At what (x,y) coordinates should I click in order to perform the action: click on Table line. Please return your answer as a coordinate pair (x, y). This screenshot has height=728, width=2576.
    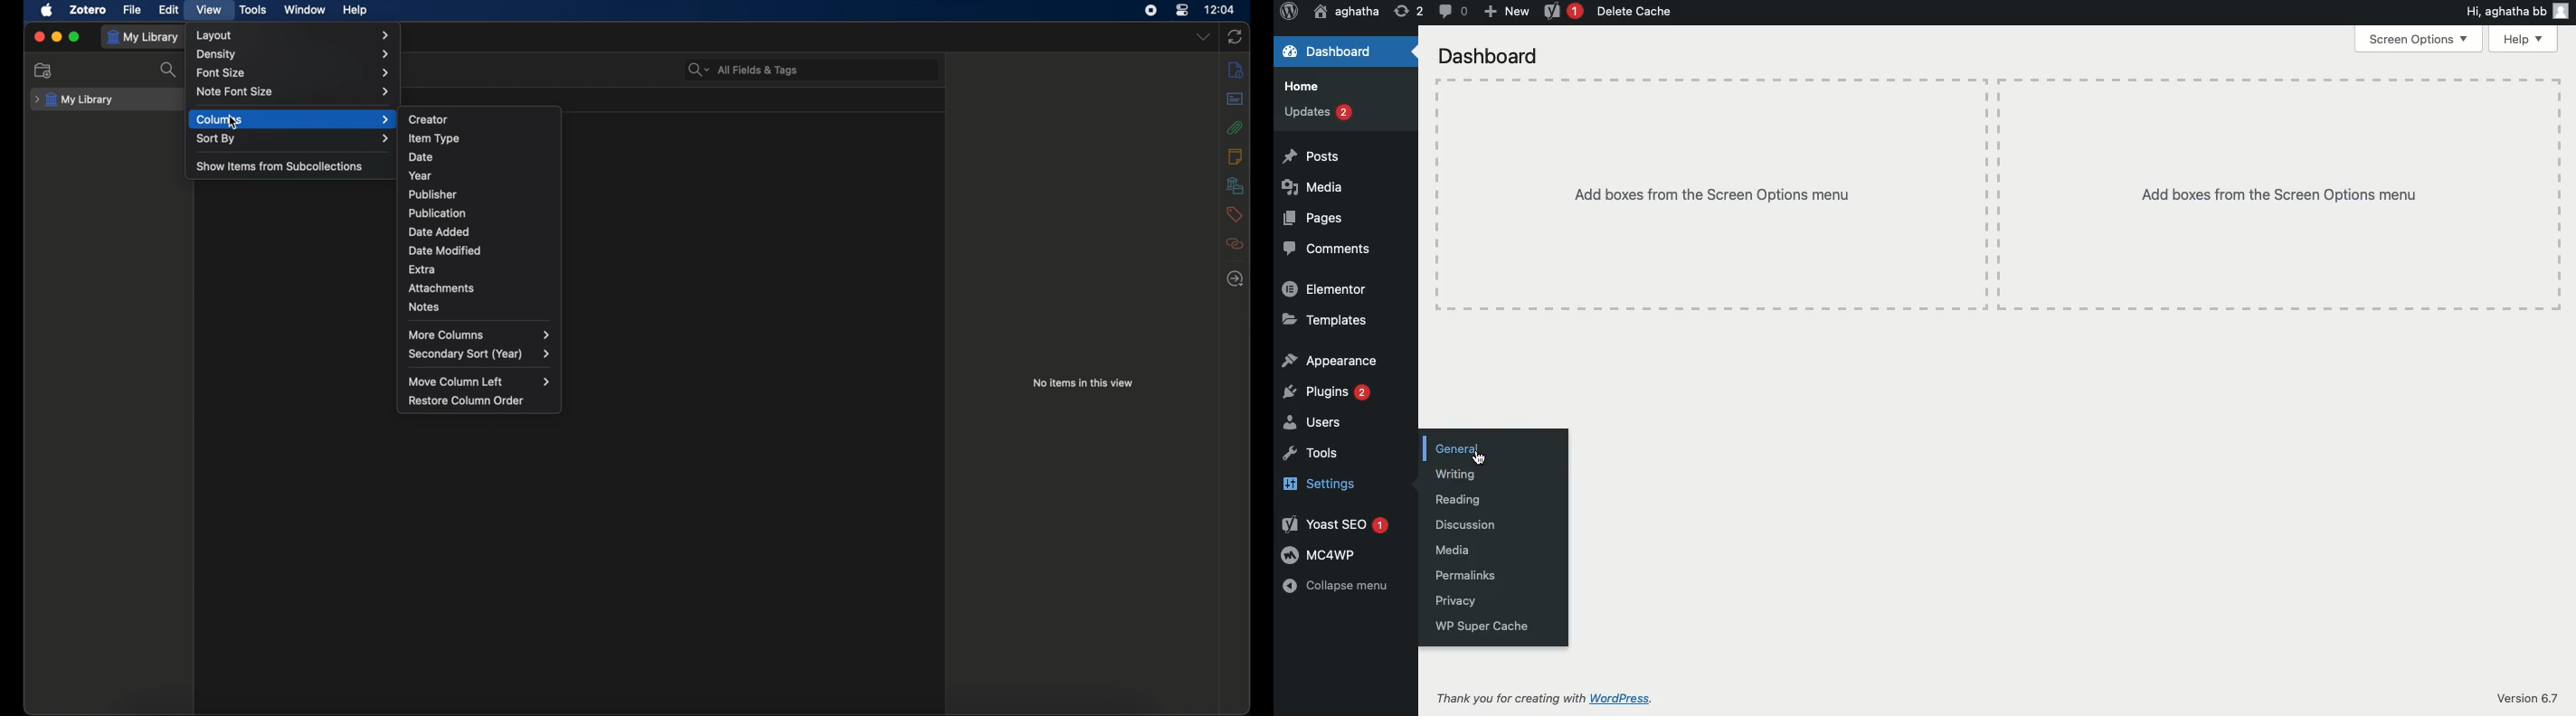
    Looking at the image, I should click on (1438, 193).